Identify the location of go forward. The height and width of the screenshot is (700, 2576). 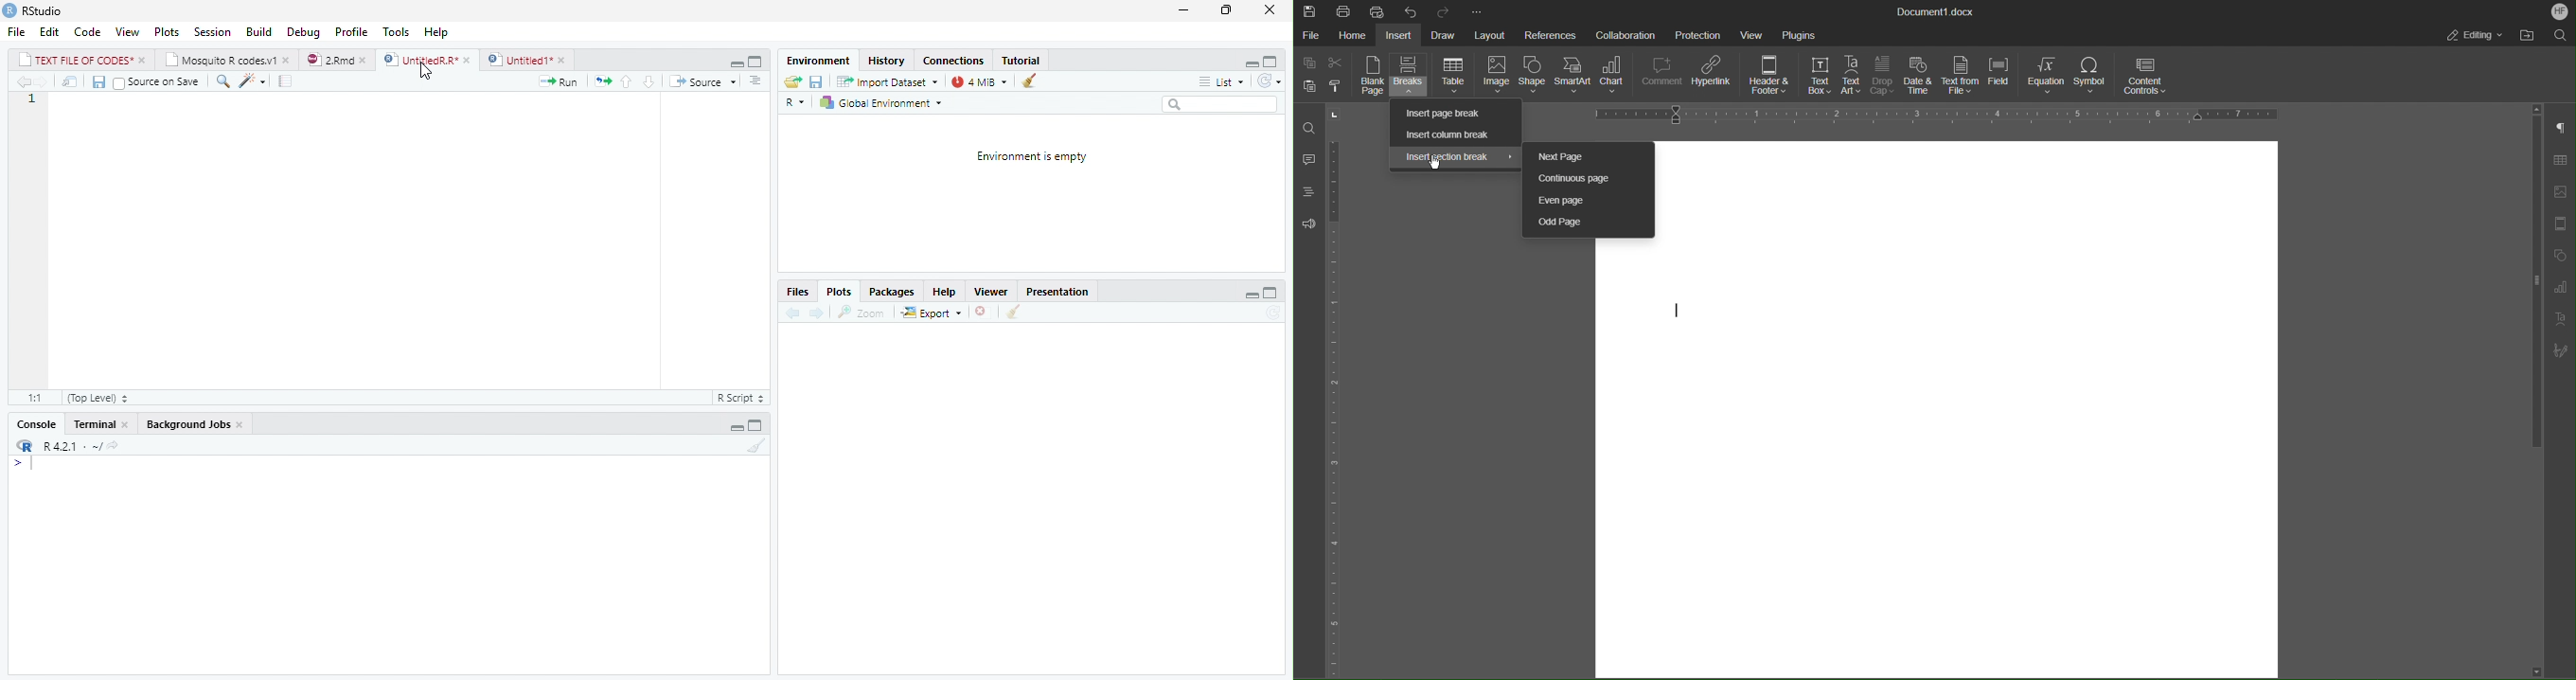
(817, 314).